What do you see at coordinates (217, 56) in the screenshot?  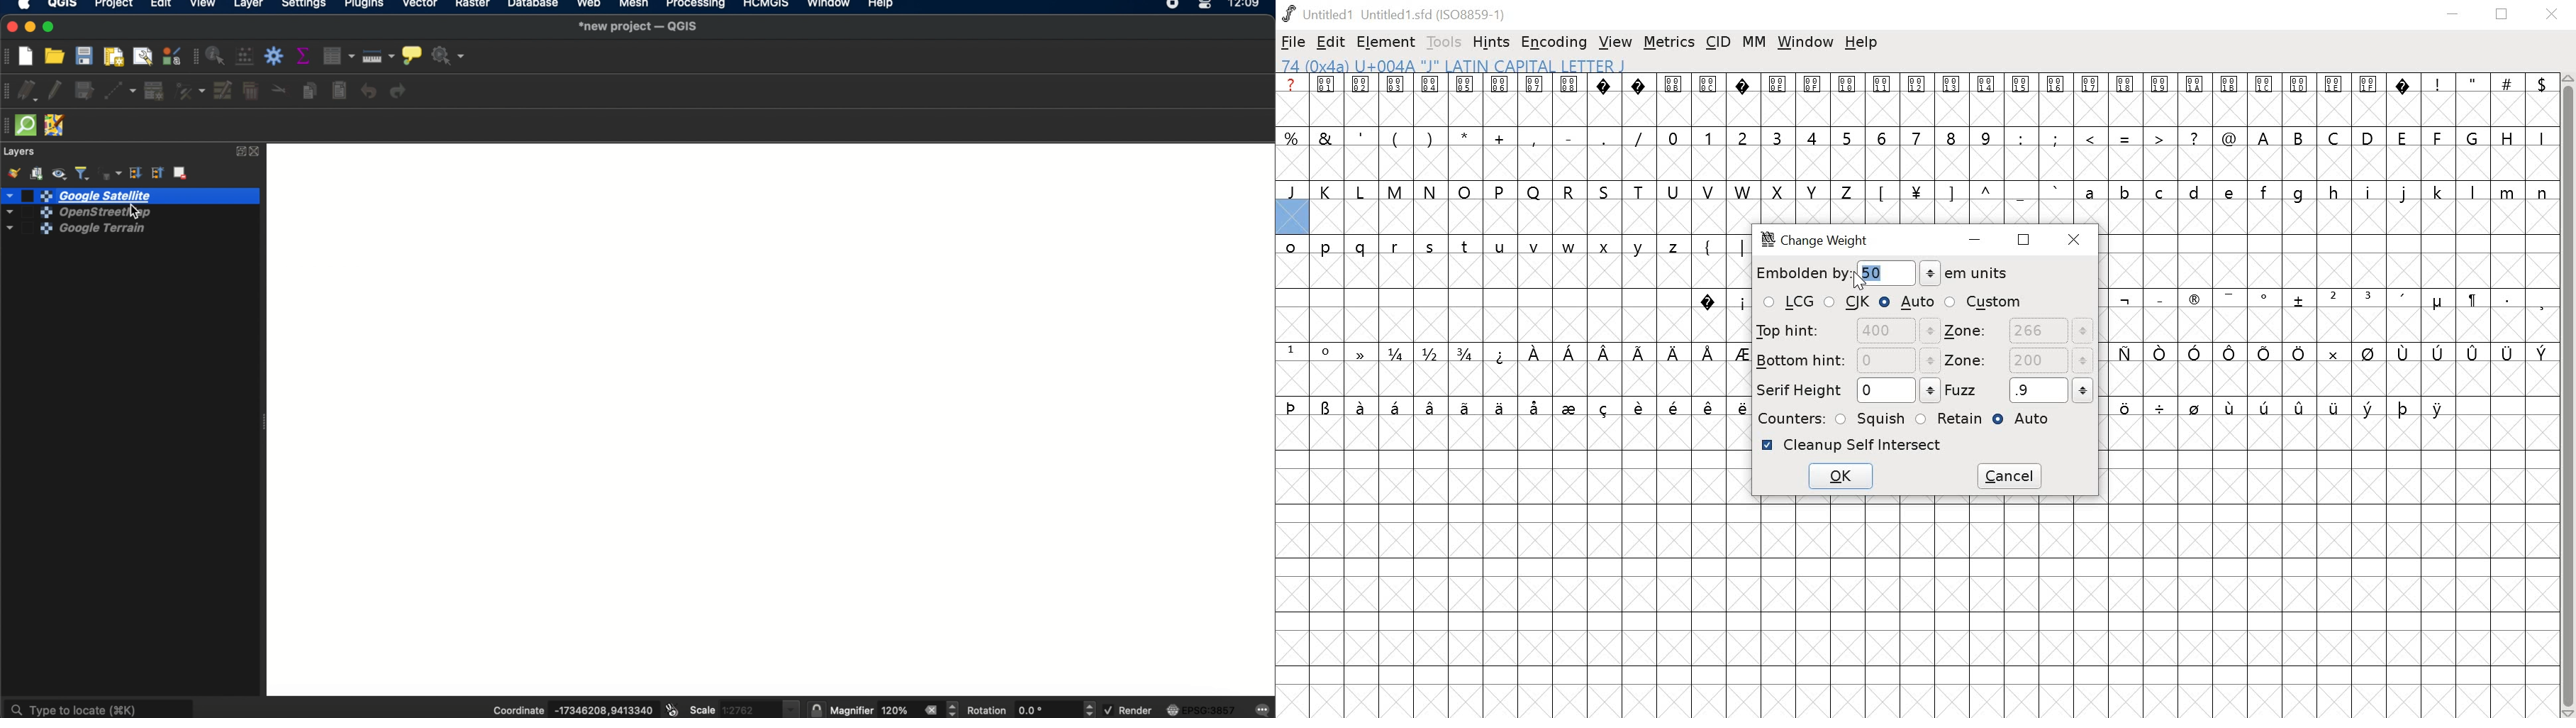 I see `identify features` at bounding box center [217, 56].